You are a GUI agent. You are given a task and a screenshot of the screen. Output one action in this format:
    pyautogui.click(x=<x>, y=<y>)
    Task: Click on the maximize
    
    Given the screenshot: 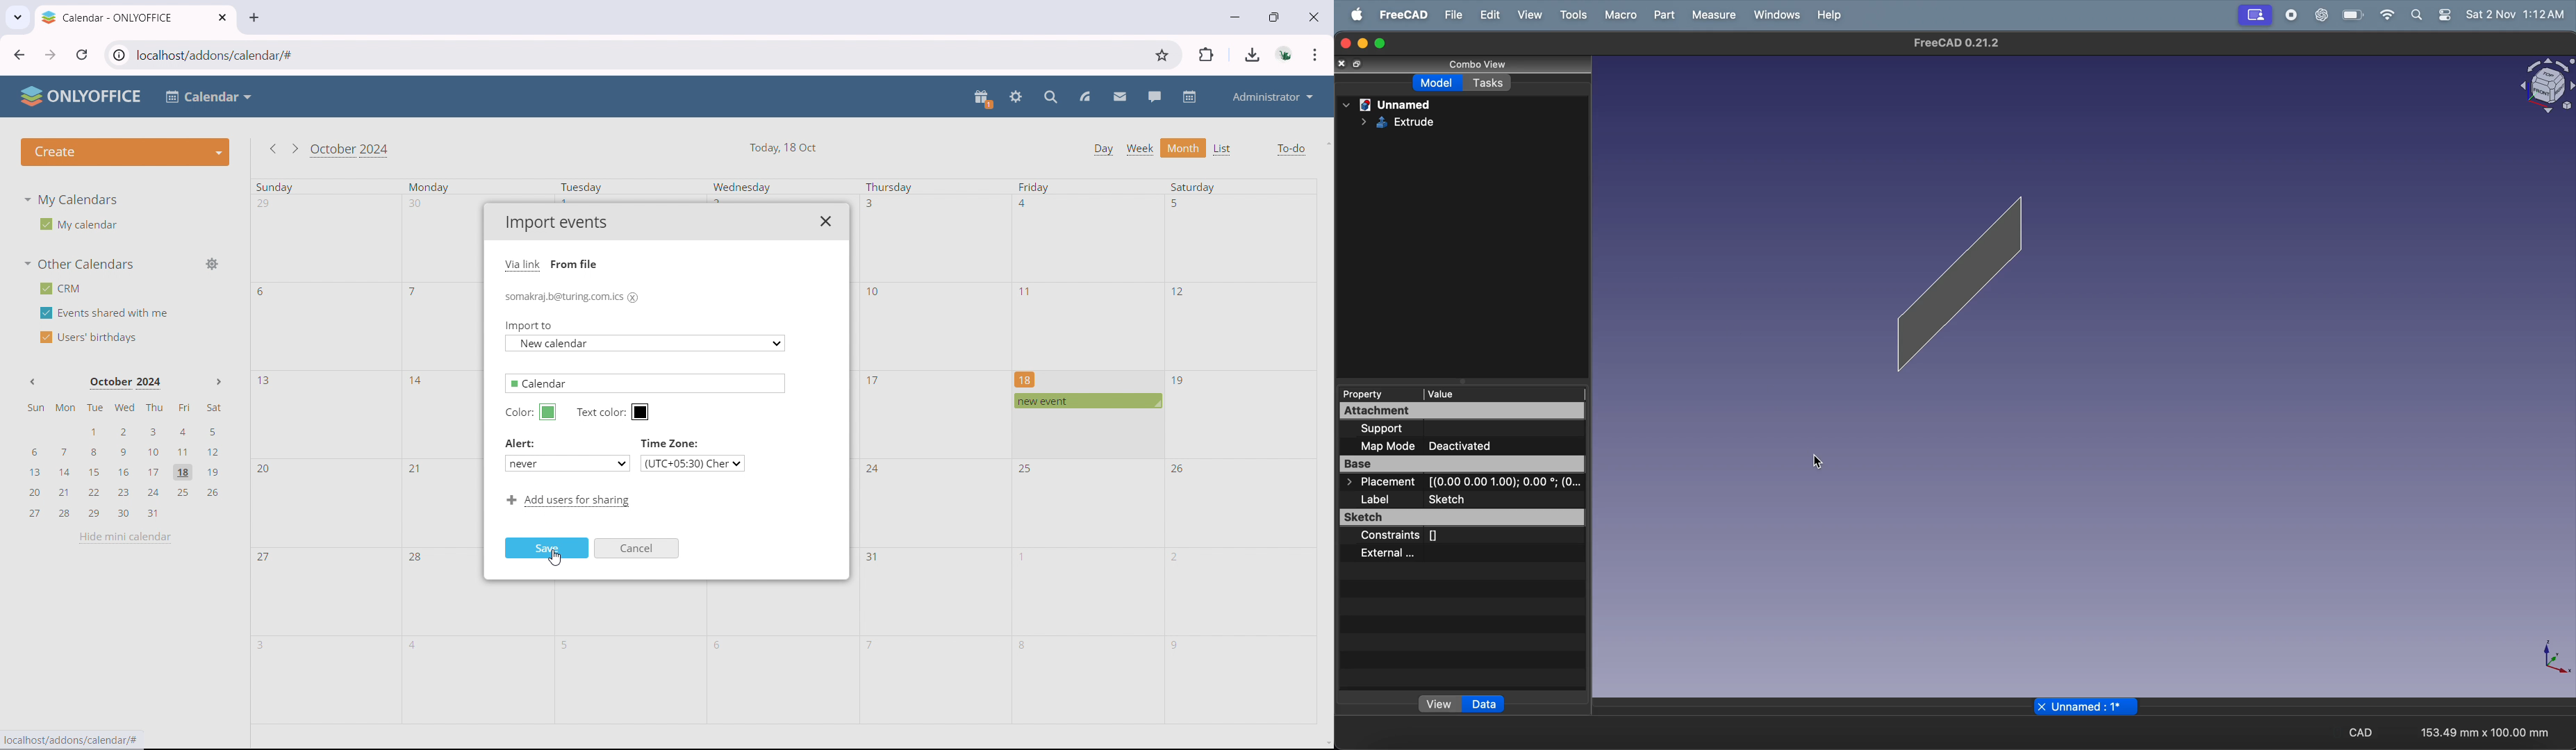 What is the action you would take?
    pyautogui.click(x=1381, y=44)
    